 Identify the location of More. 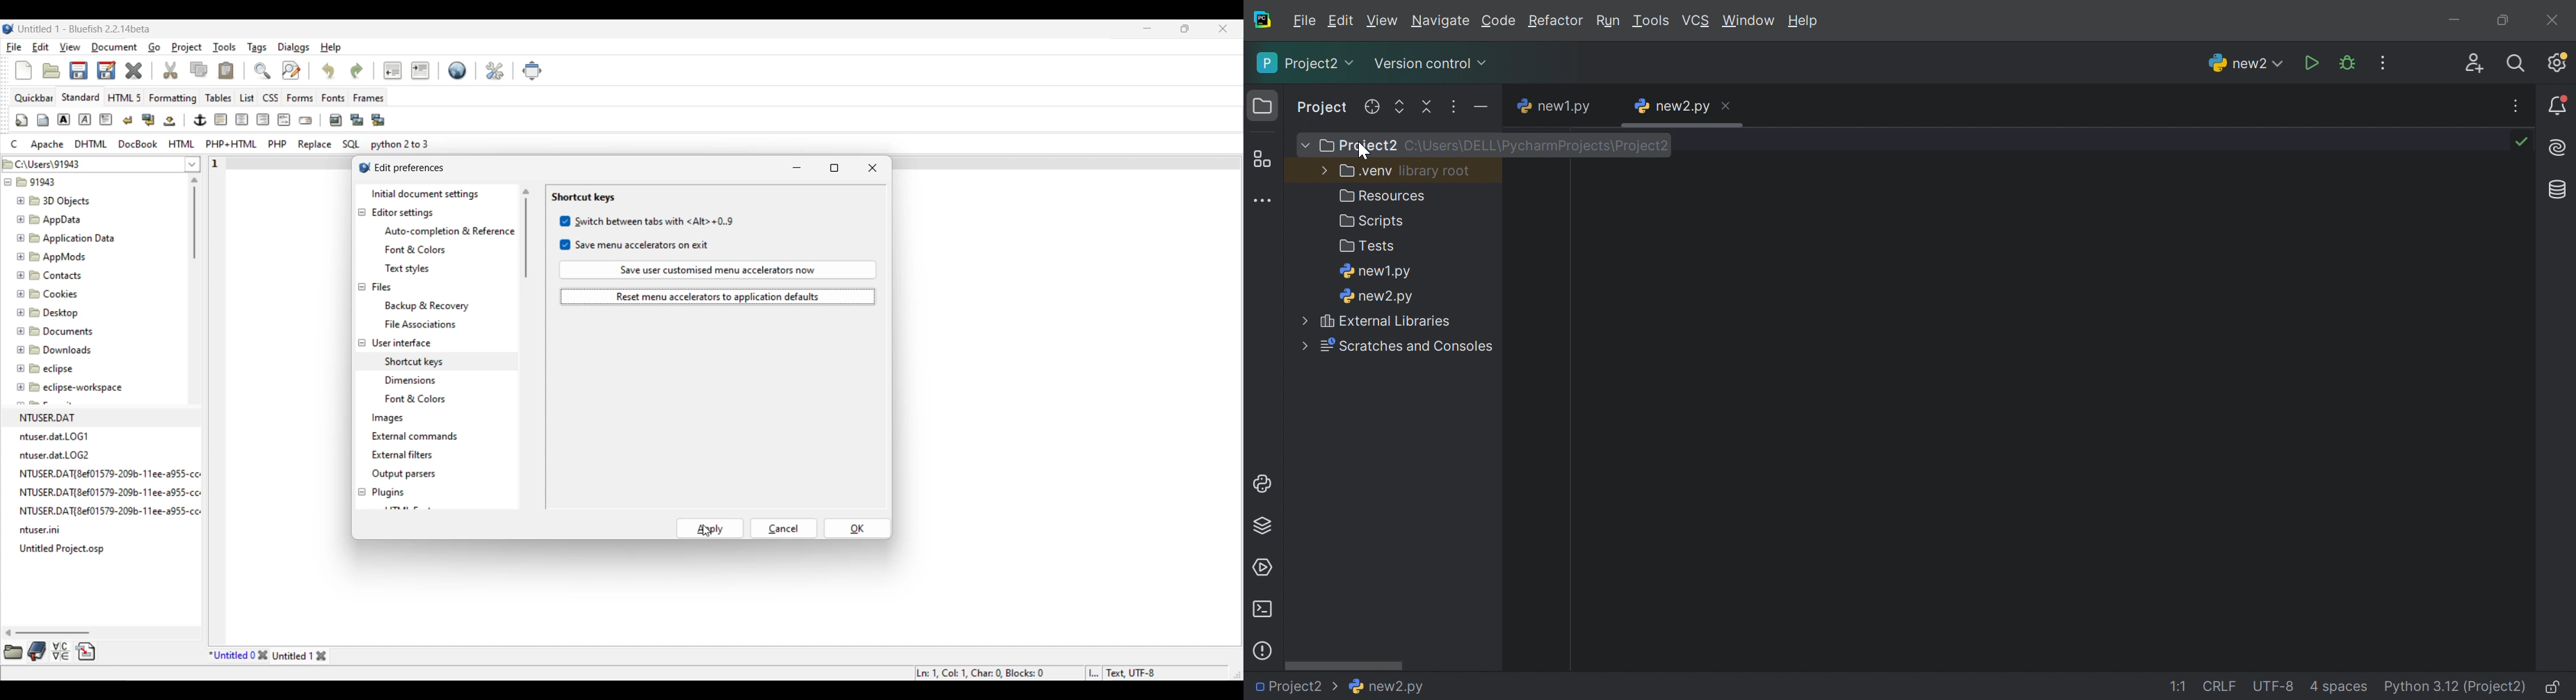
(1305, 321).